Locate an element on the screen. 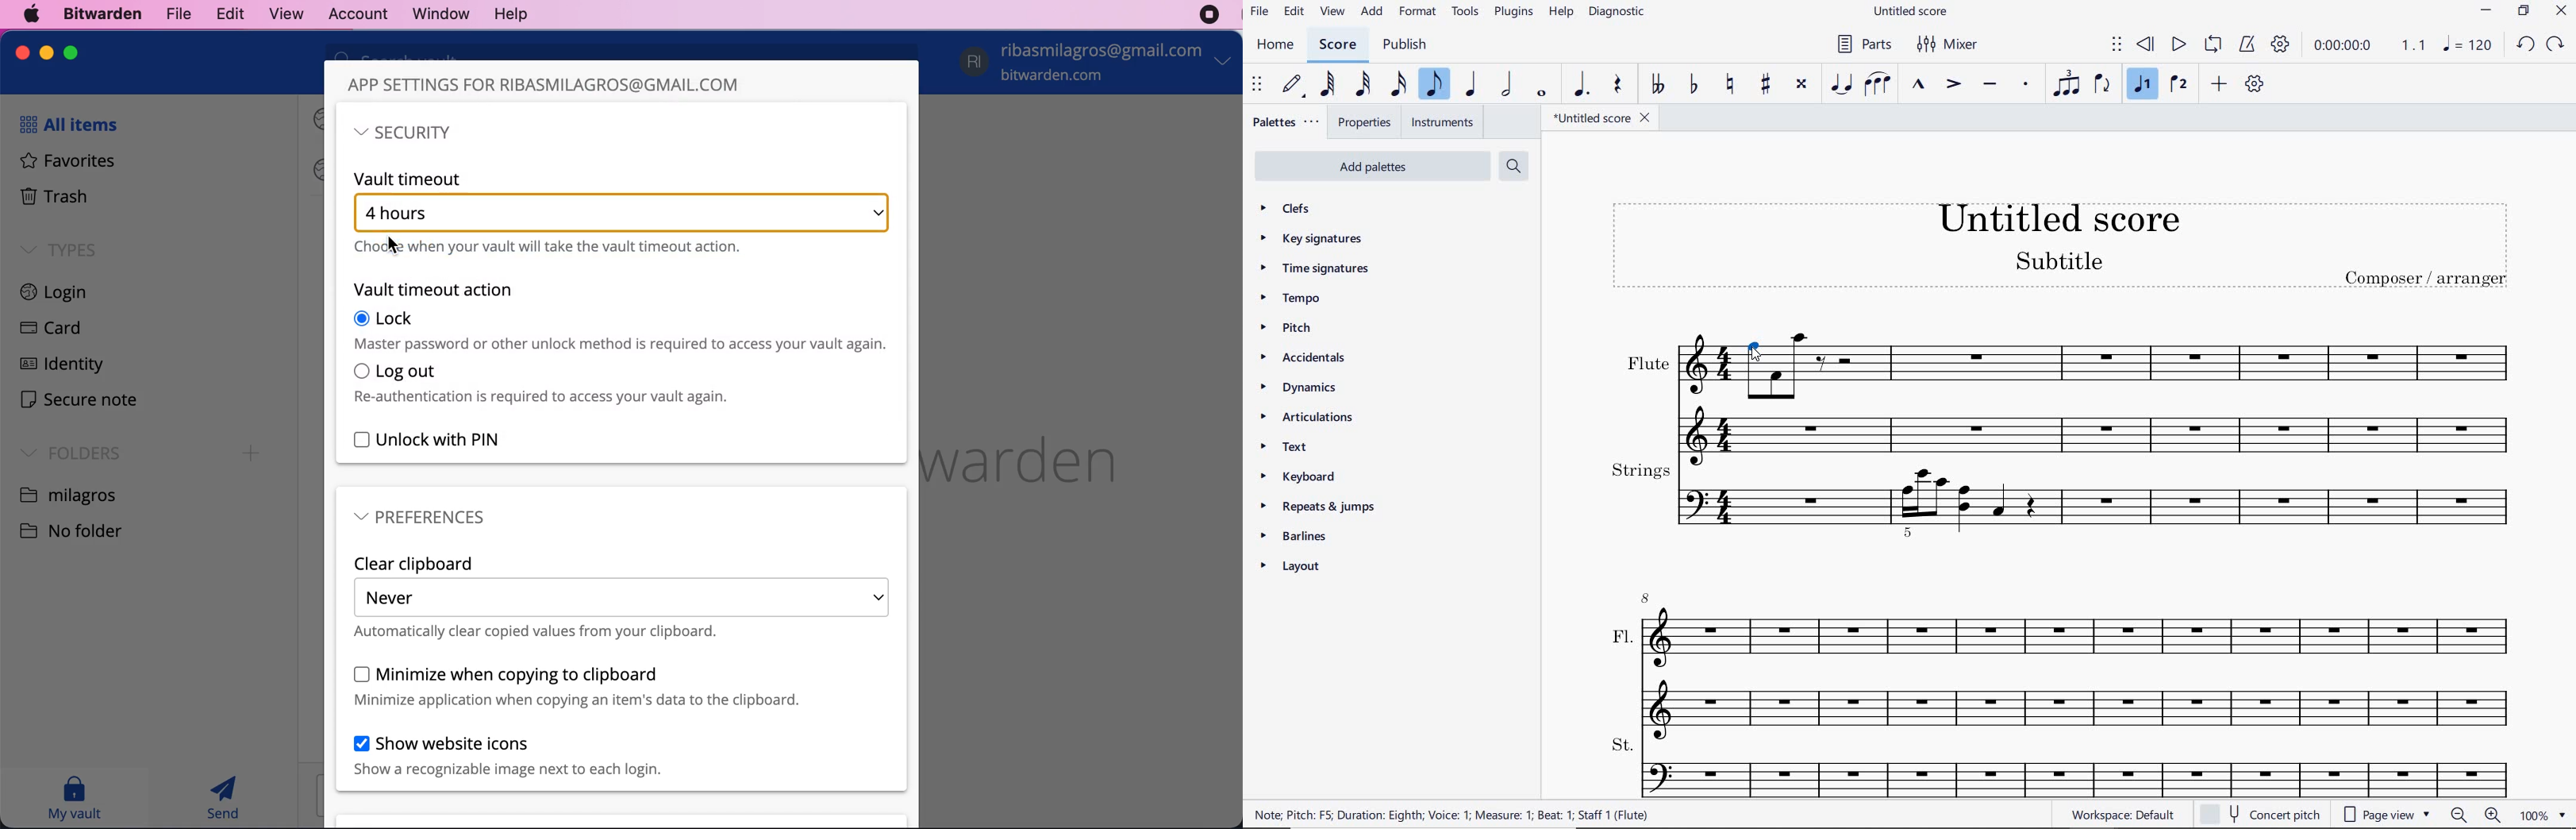 The width and height of the screenshot is (2576, 840). window is located at coordinates (434, 14).